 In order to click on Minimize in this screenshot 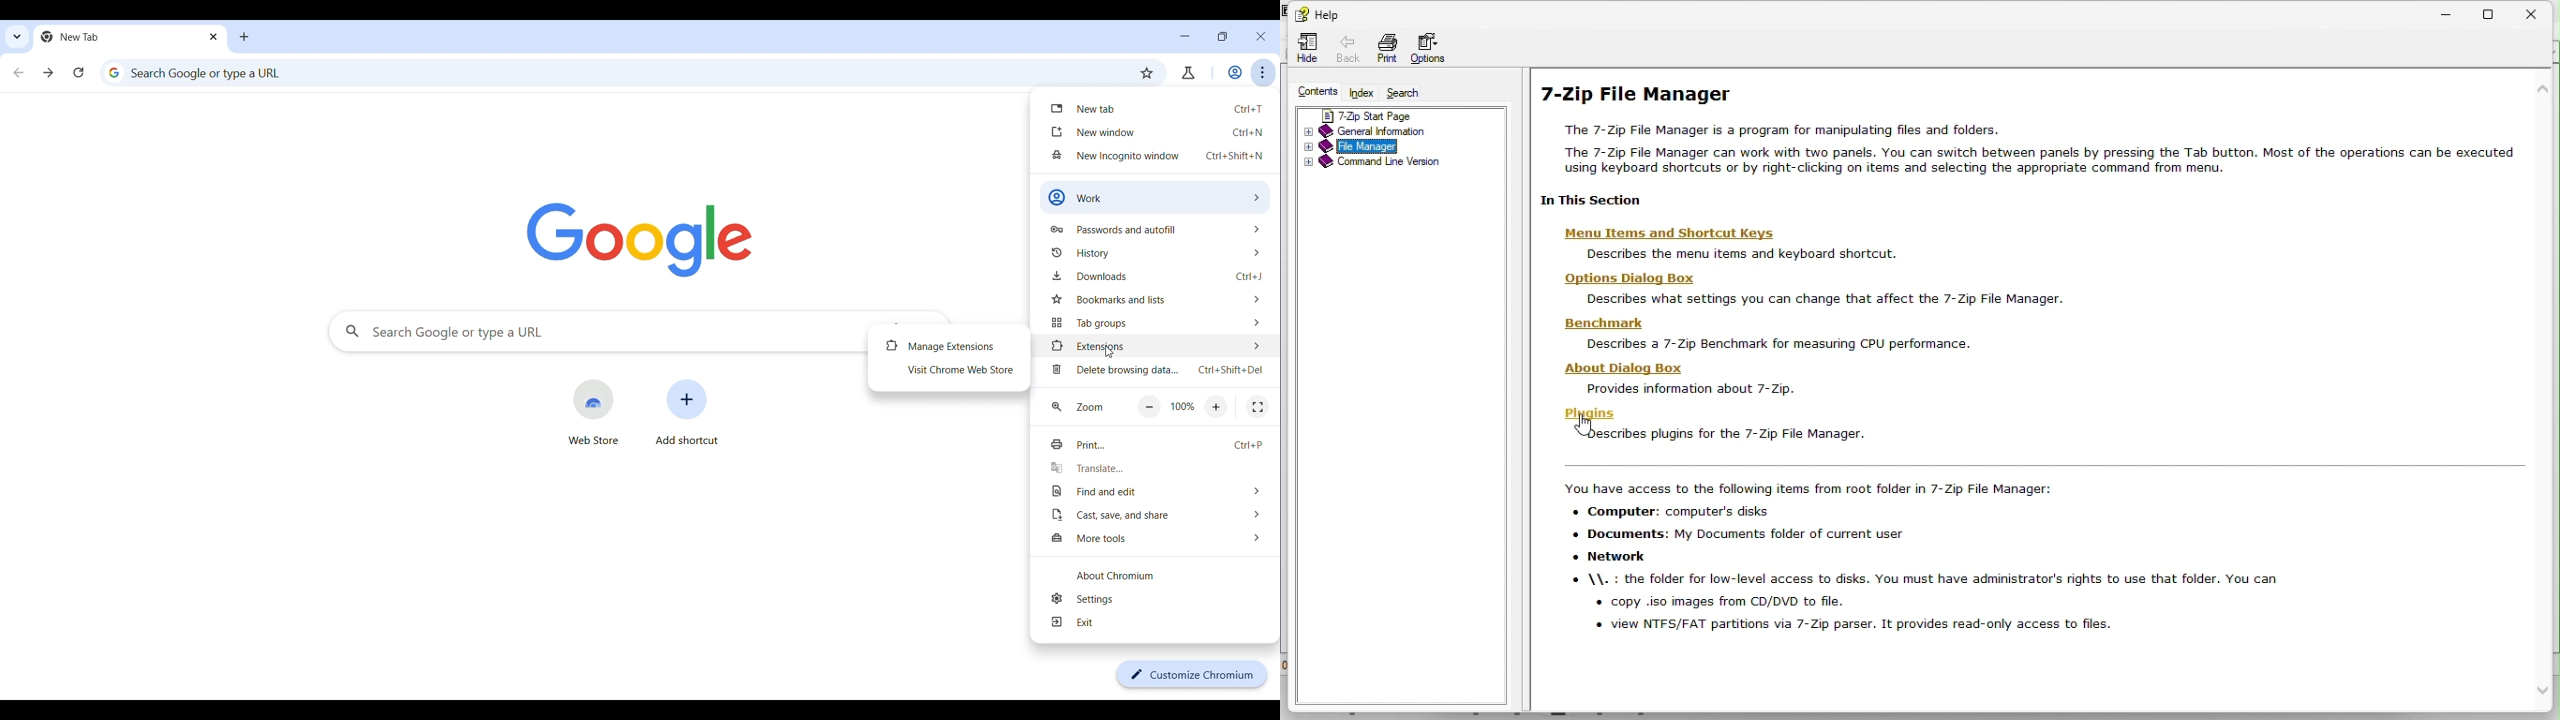, I will do `click(2455, 10)`.